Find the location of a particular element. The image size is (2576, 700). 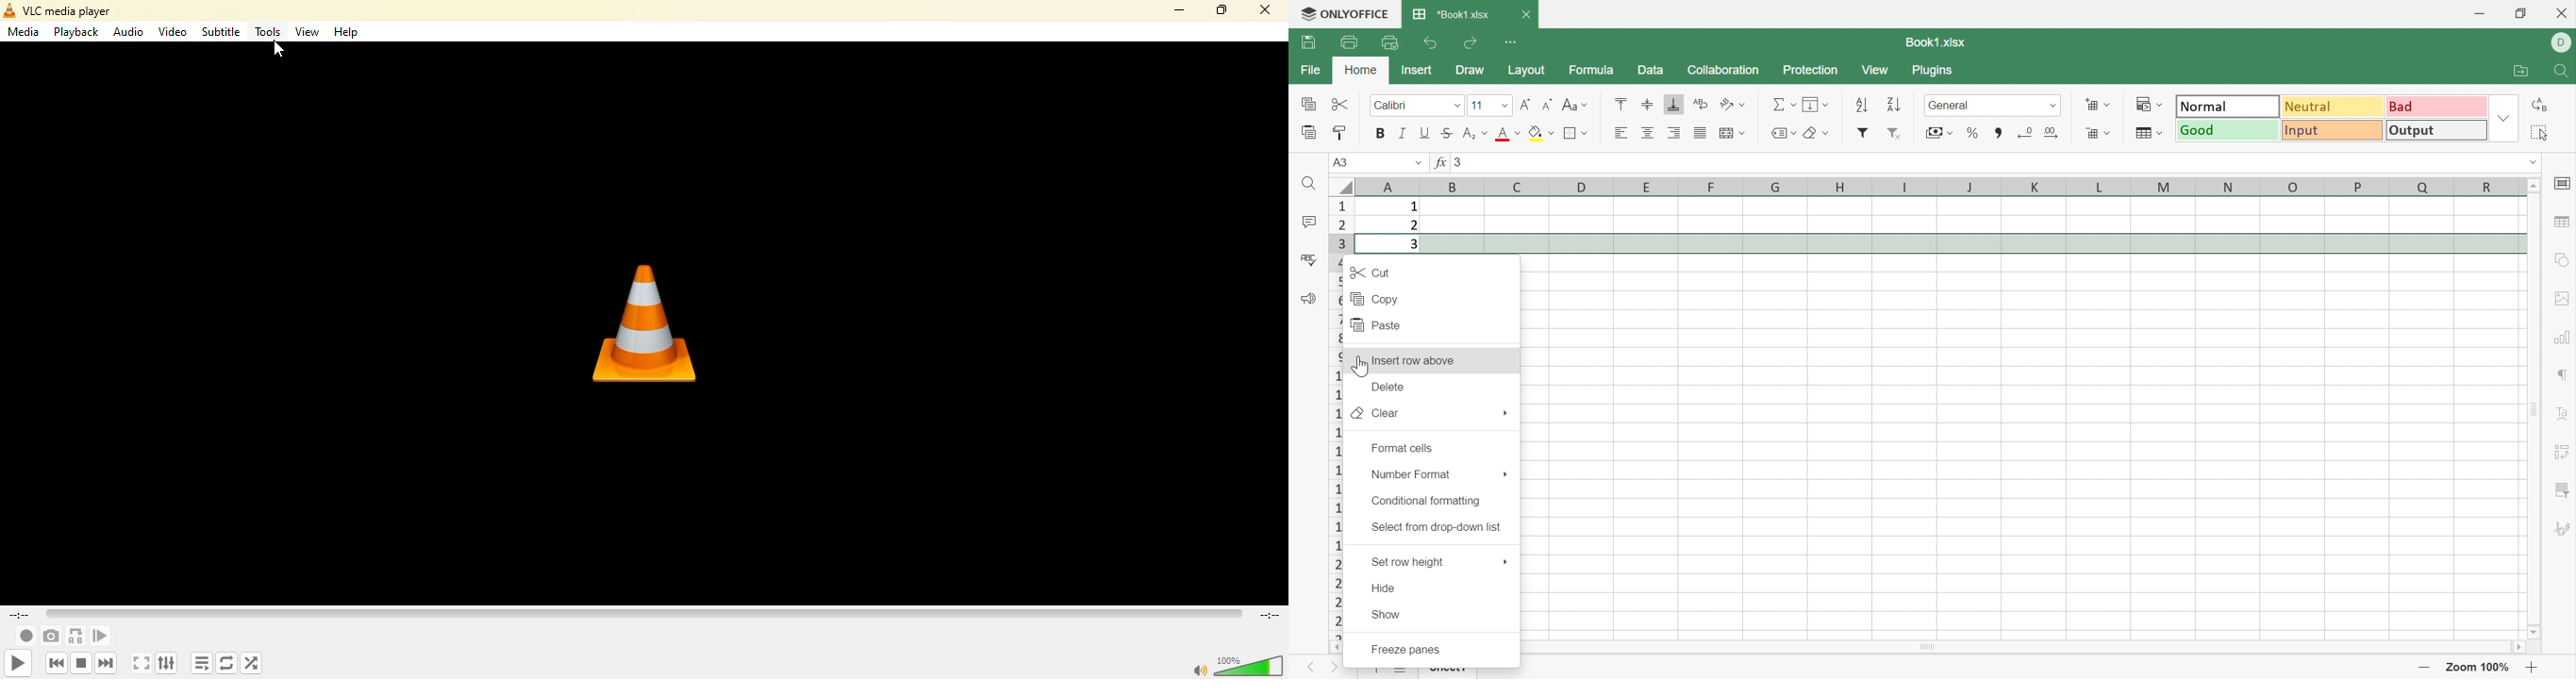

3 is located at coordinates (1414, 245).